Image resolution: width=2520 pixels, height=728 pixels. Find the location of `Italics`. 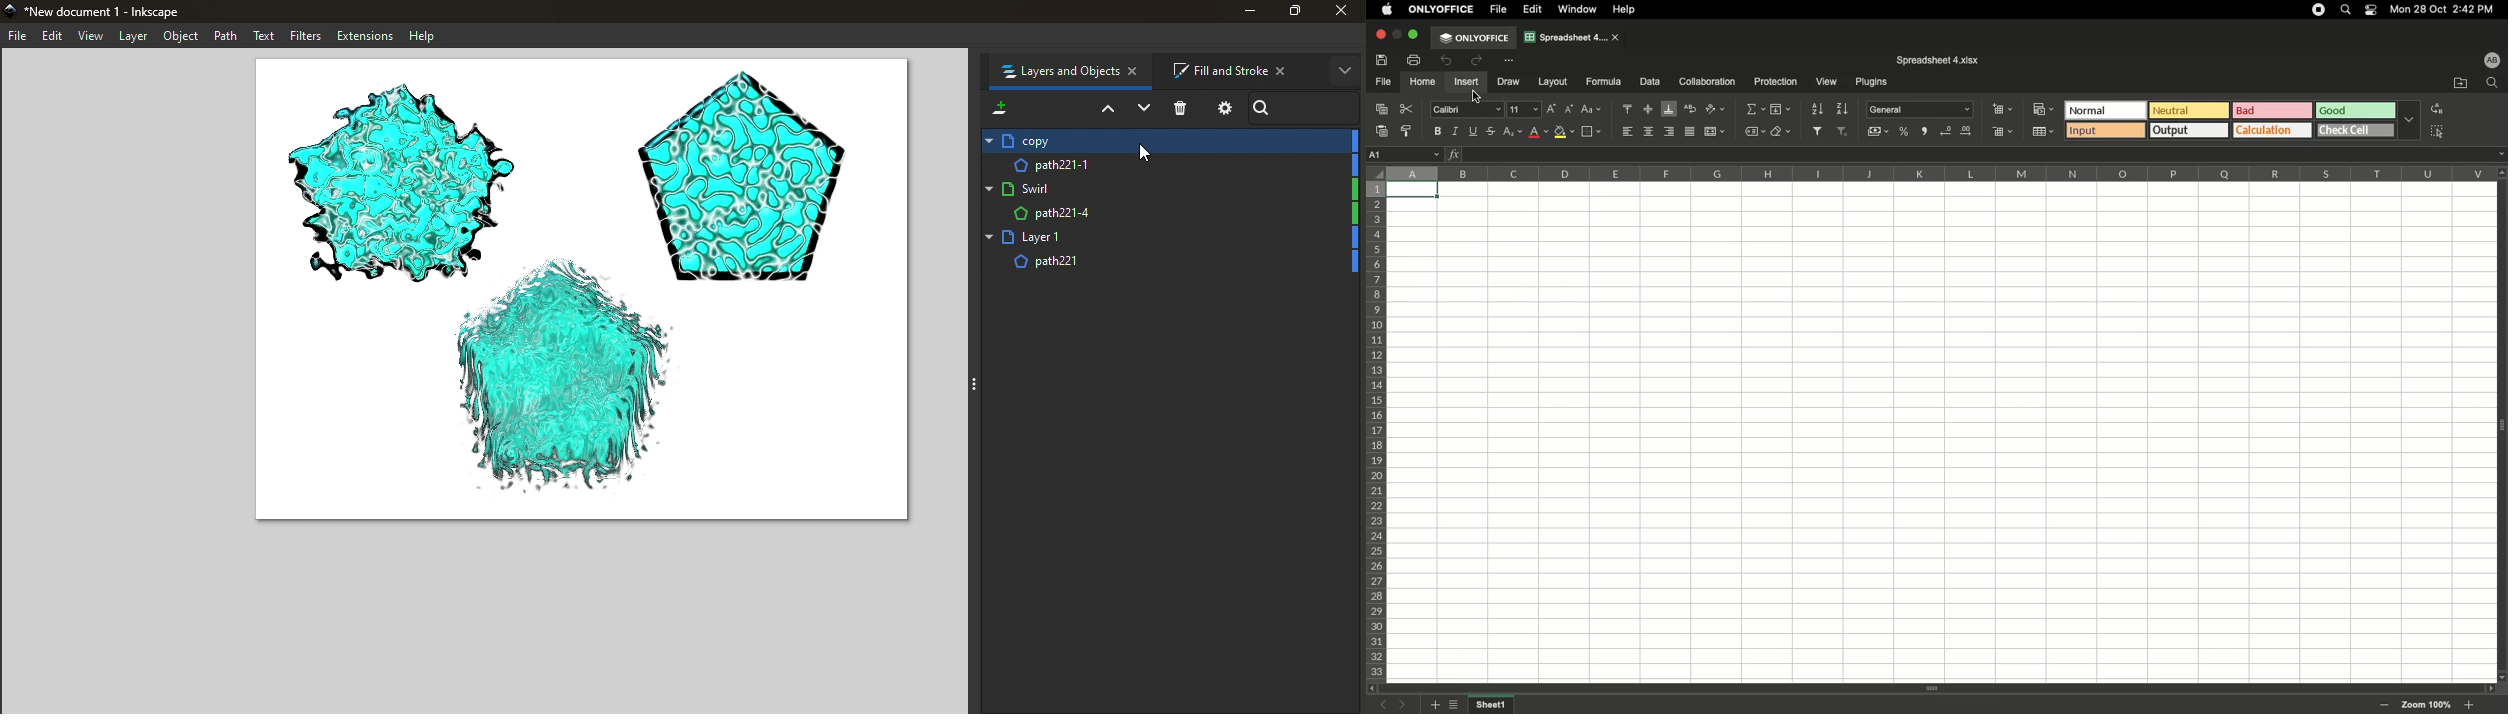

Italics is located at coordinates (1456, 130).